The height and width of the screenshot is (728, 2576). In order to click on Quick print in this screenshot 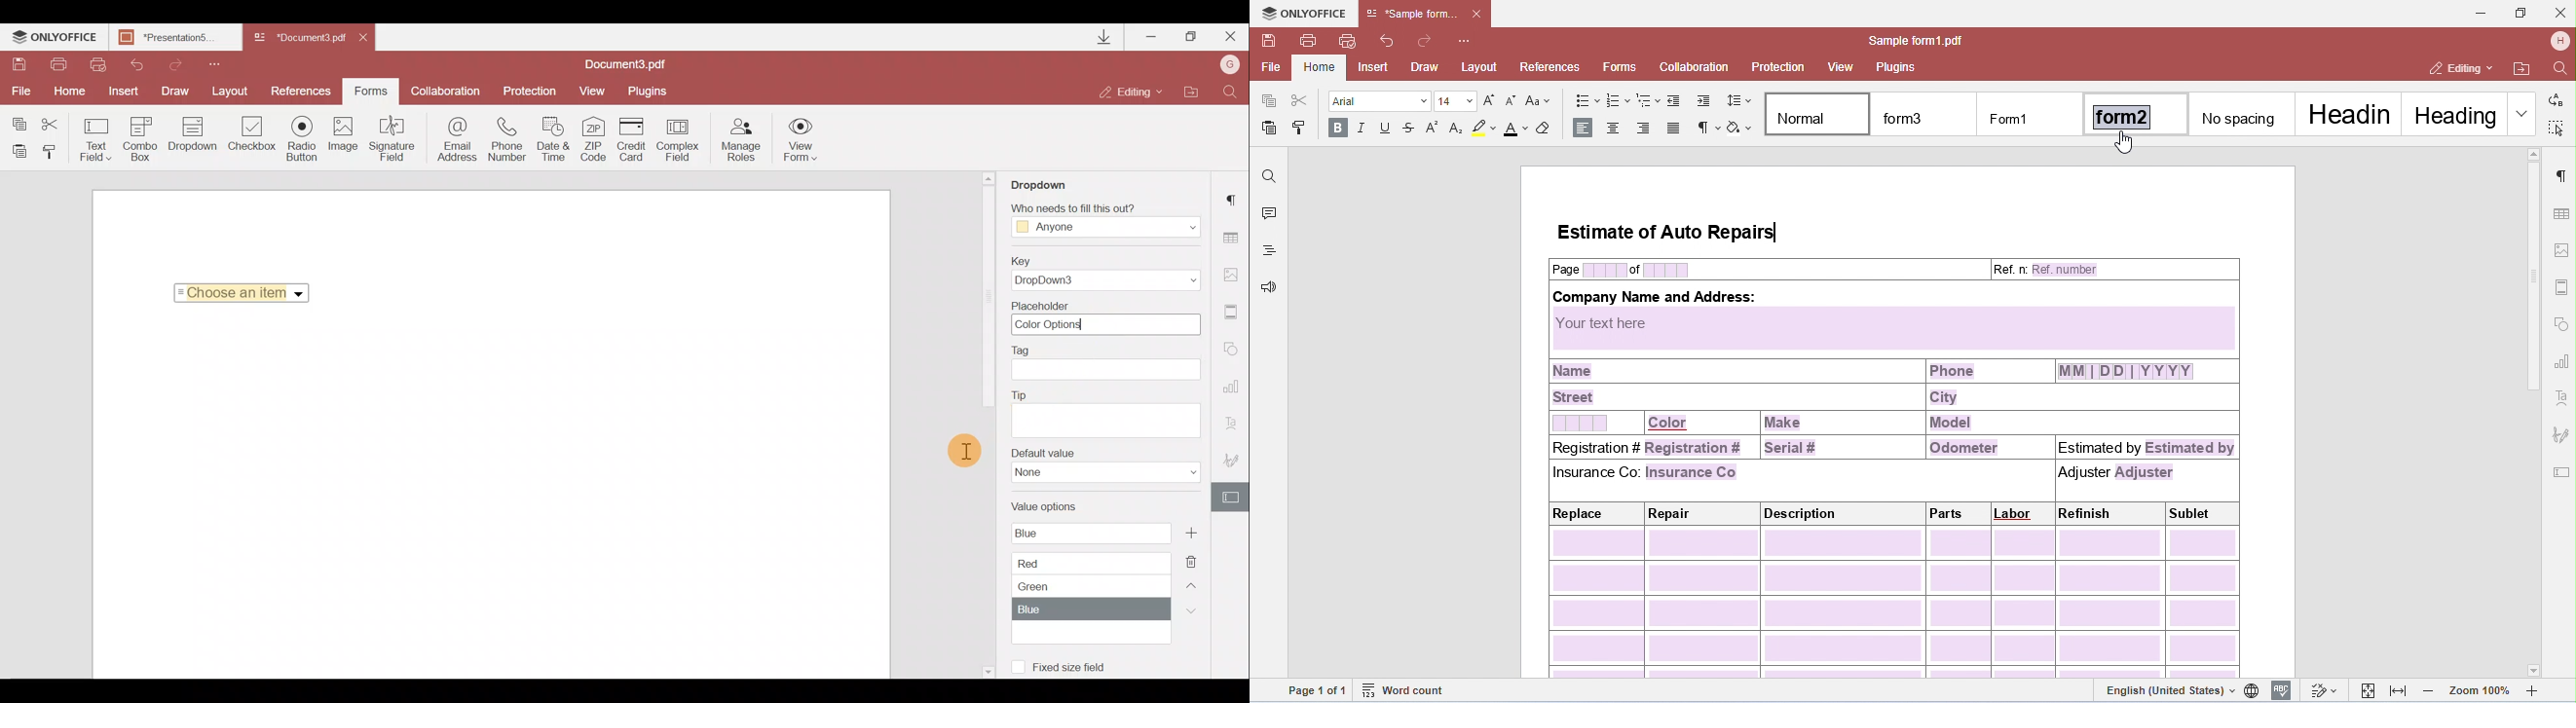, I will do `click(99, 64)`.